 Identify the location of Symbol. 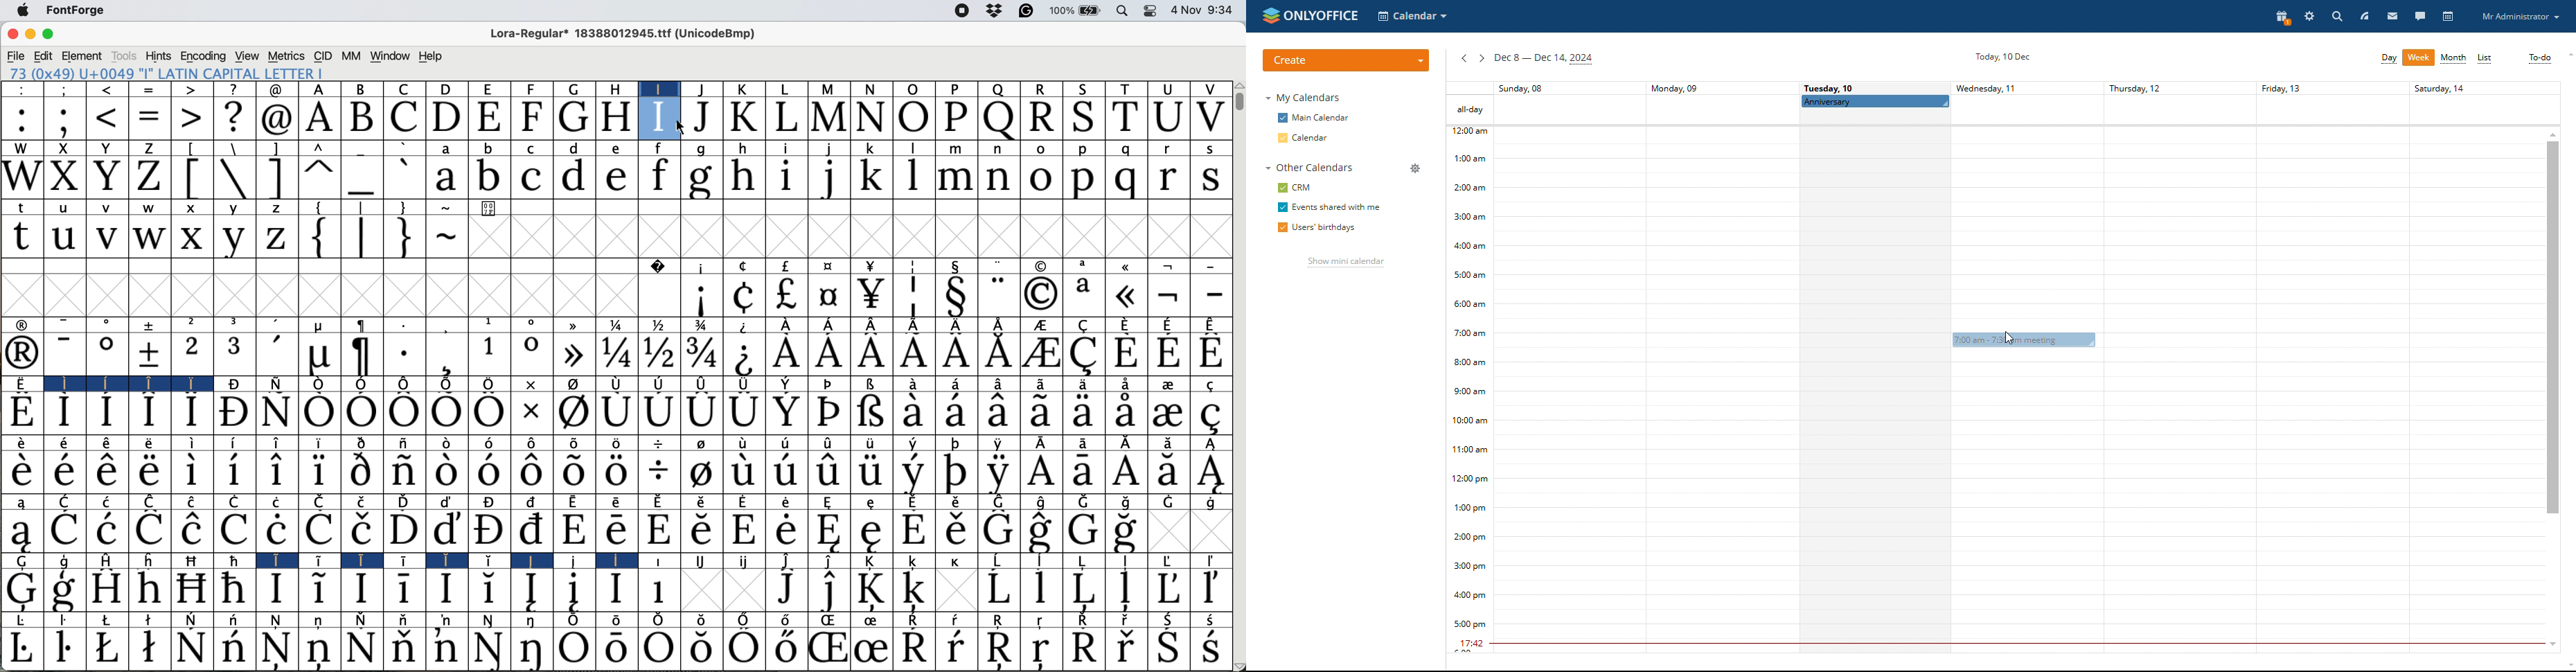
(278, 502).